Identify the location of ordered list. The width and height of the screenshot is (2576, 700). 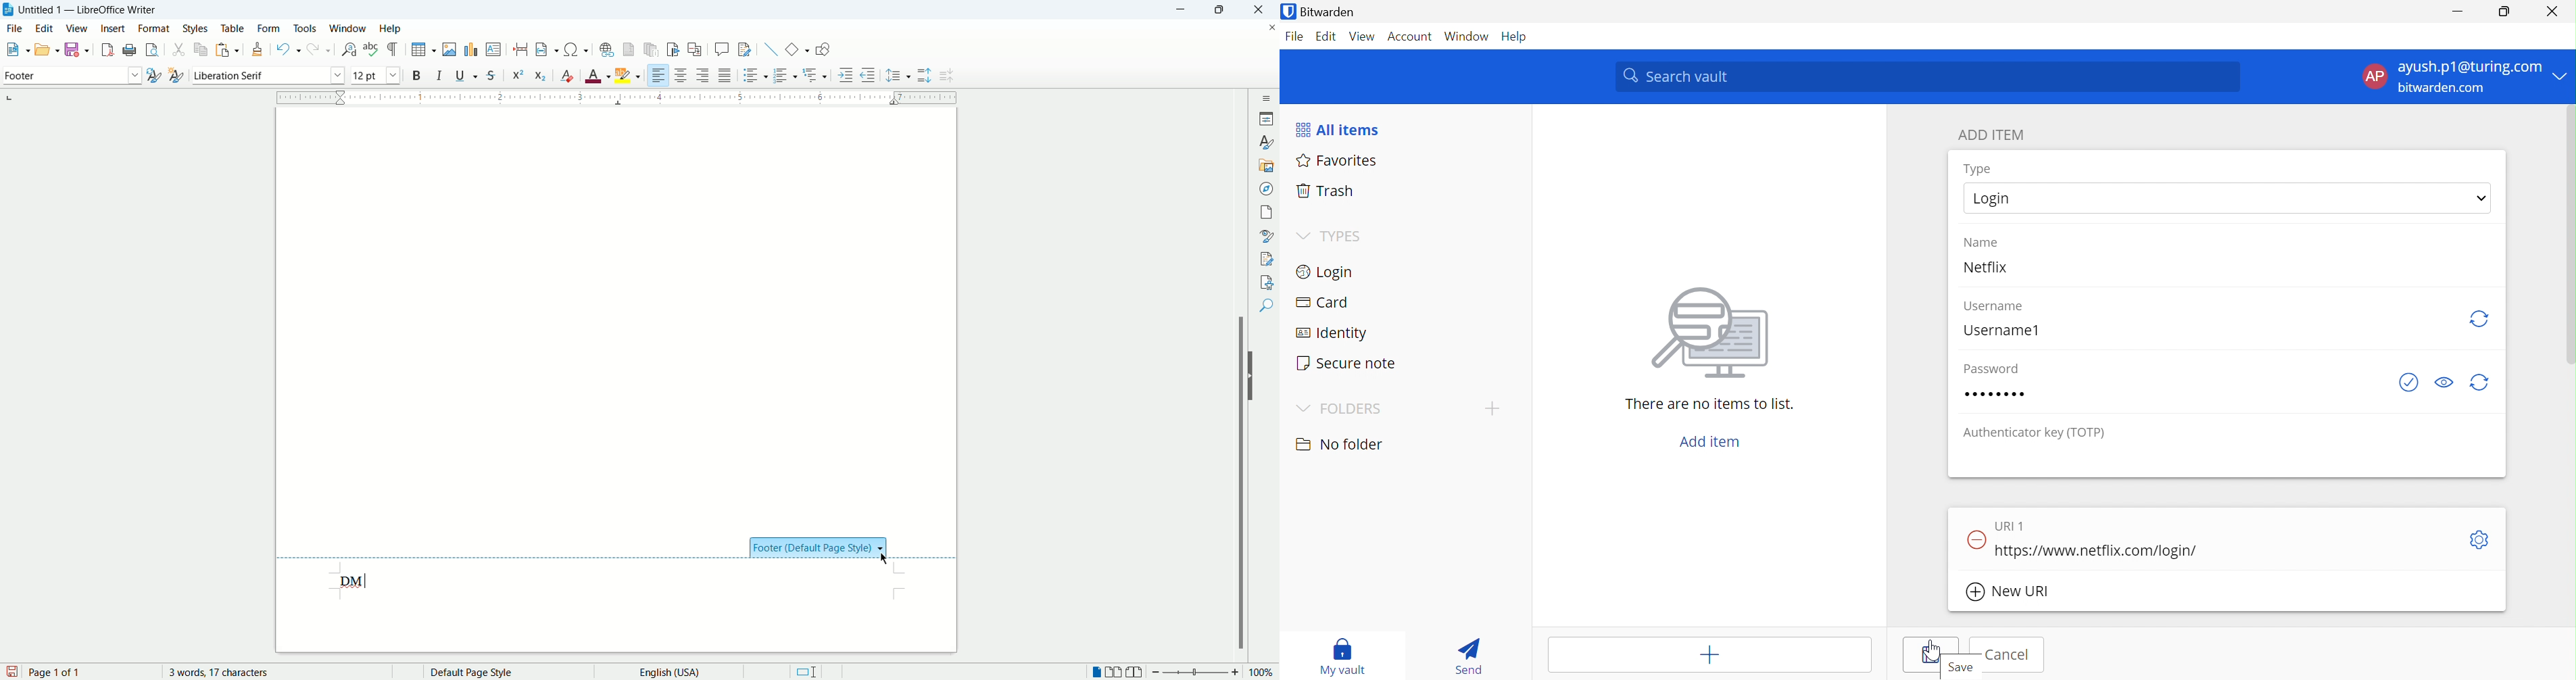
(787, 76).